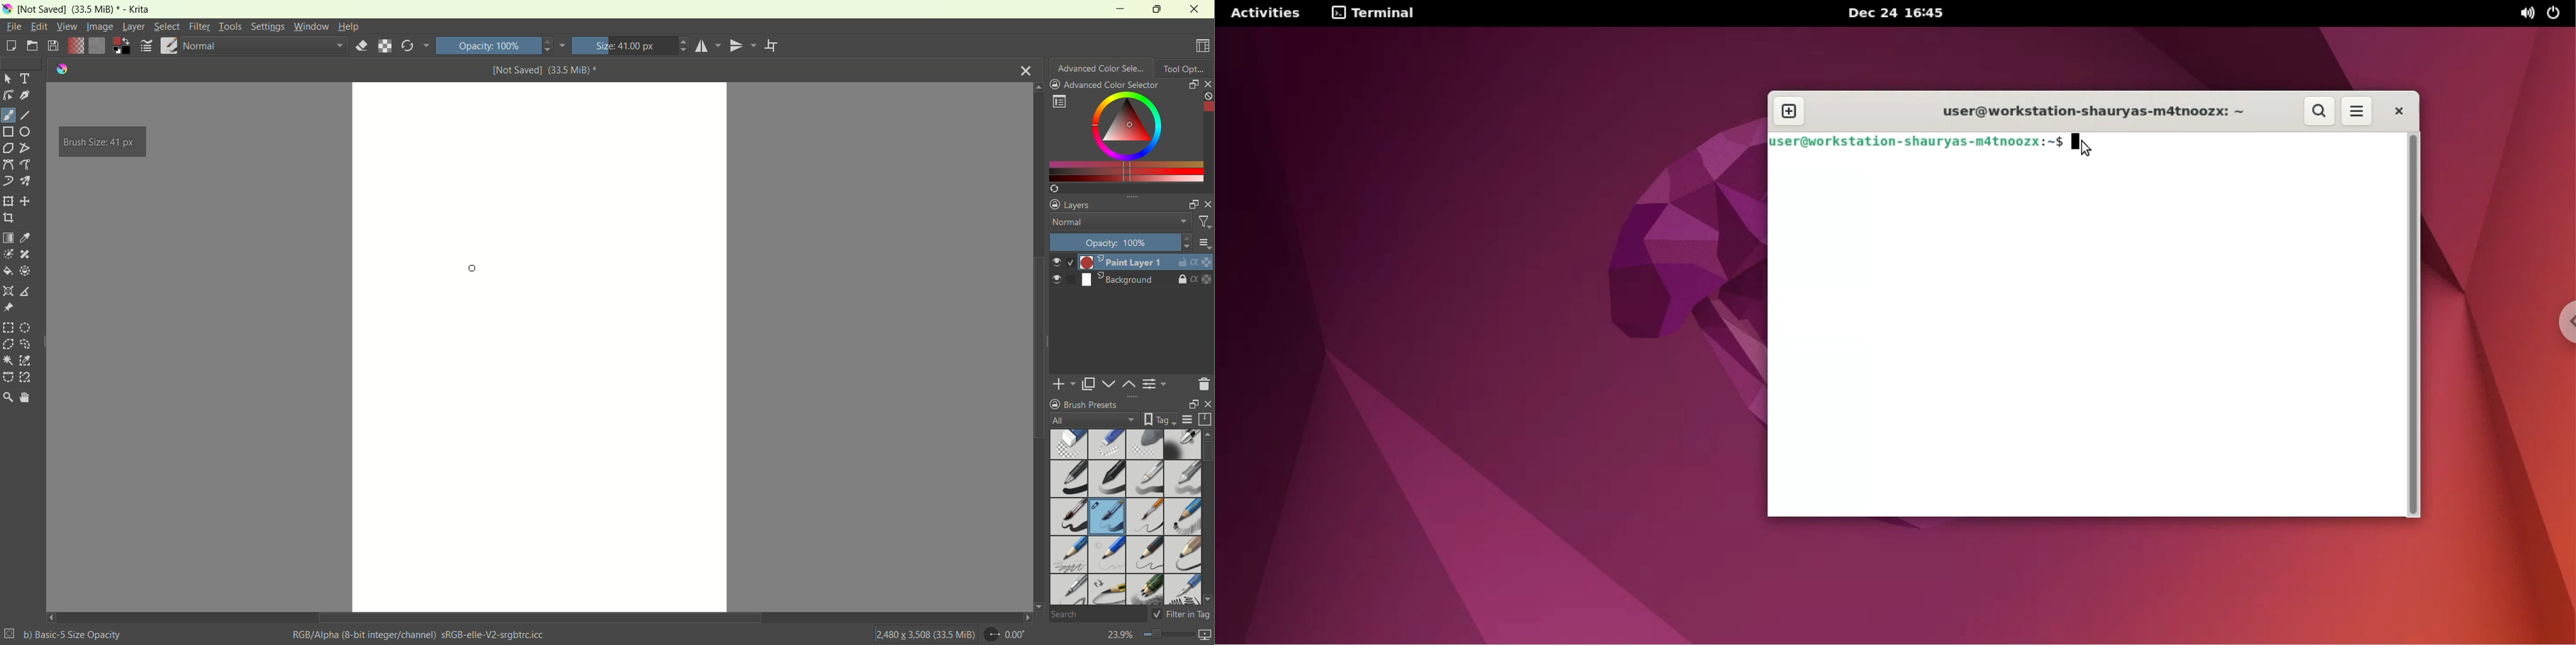 The width and height of the screenshot is (2576, 672). Describe the element at coordinates (1207, 136) in the screenshot. I see `vertical scroll bar` at that location.